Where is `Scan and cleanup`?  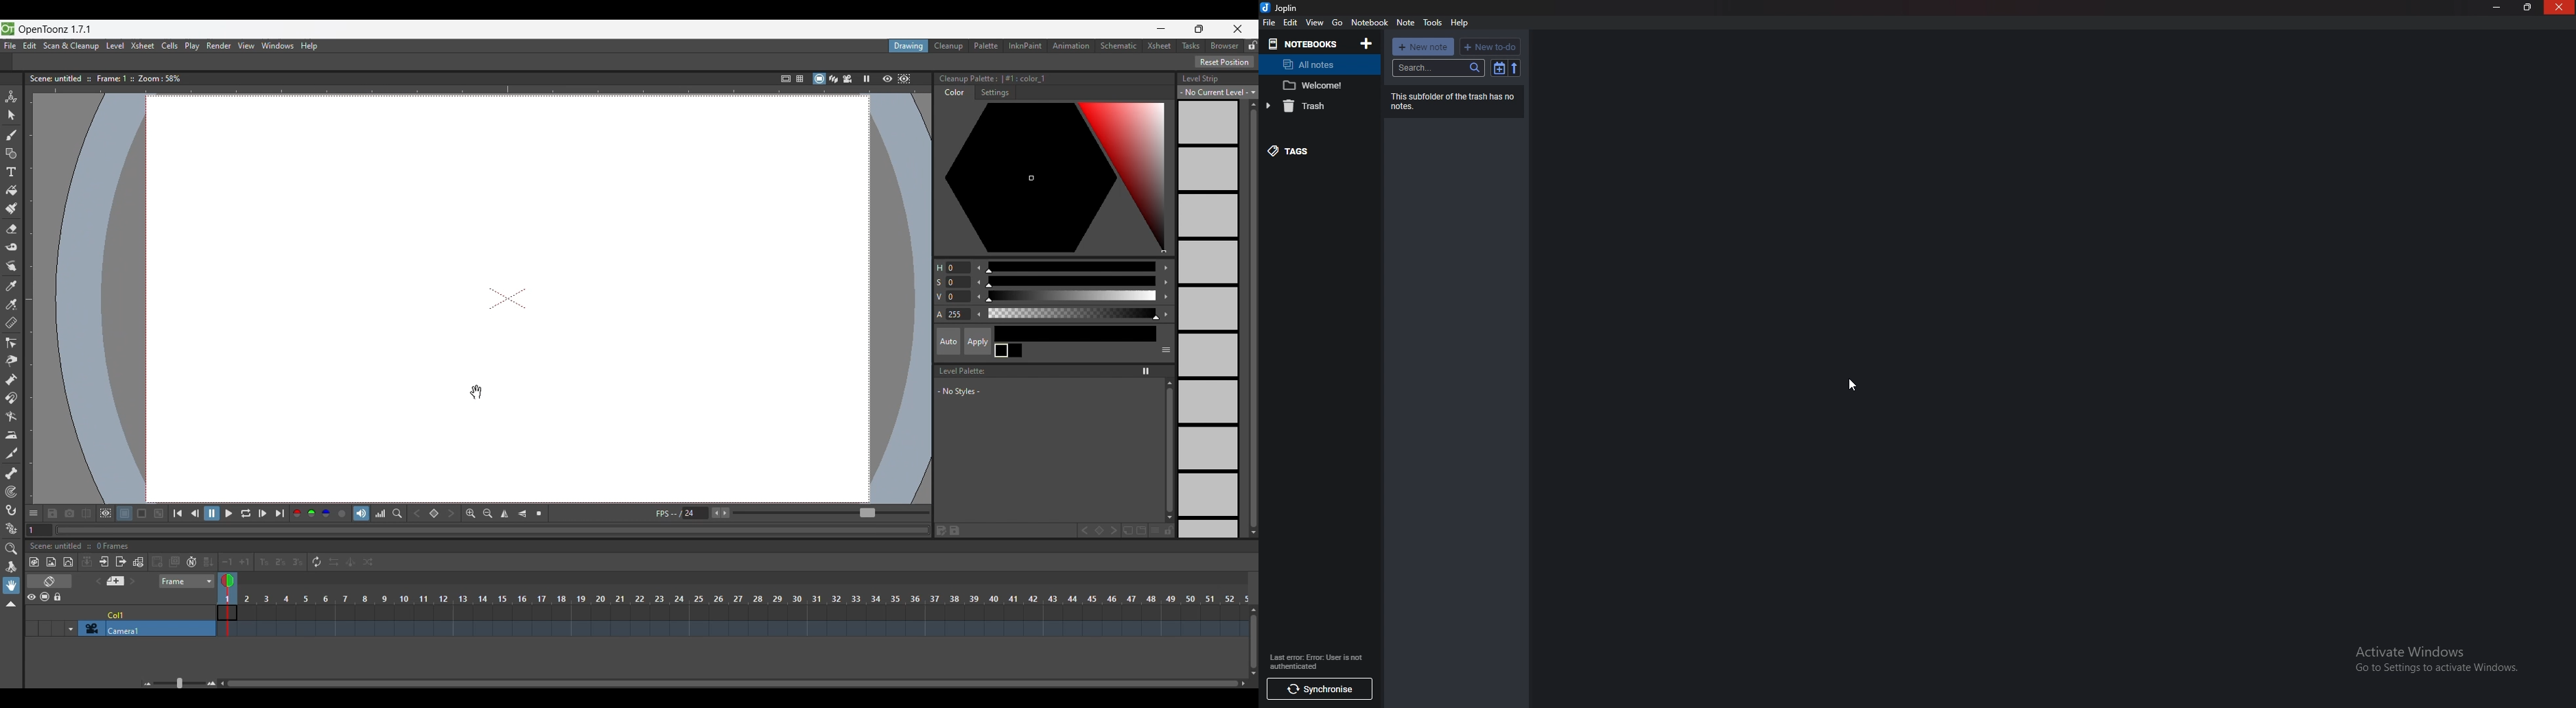
Scan and cleanup is located at coordinates (71, 46).